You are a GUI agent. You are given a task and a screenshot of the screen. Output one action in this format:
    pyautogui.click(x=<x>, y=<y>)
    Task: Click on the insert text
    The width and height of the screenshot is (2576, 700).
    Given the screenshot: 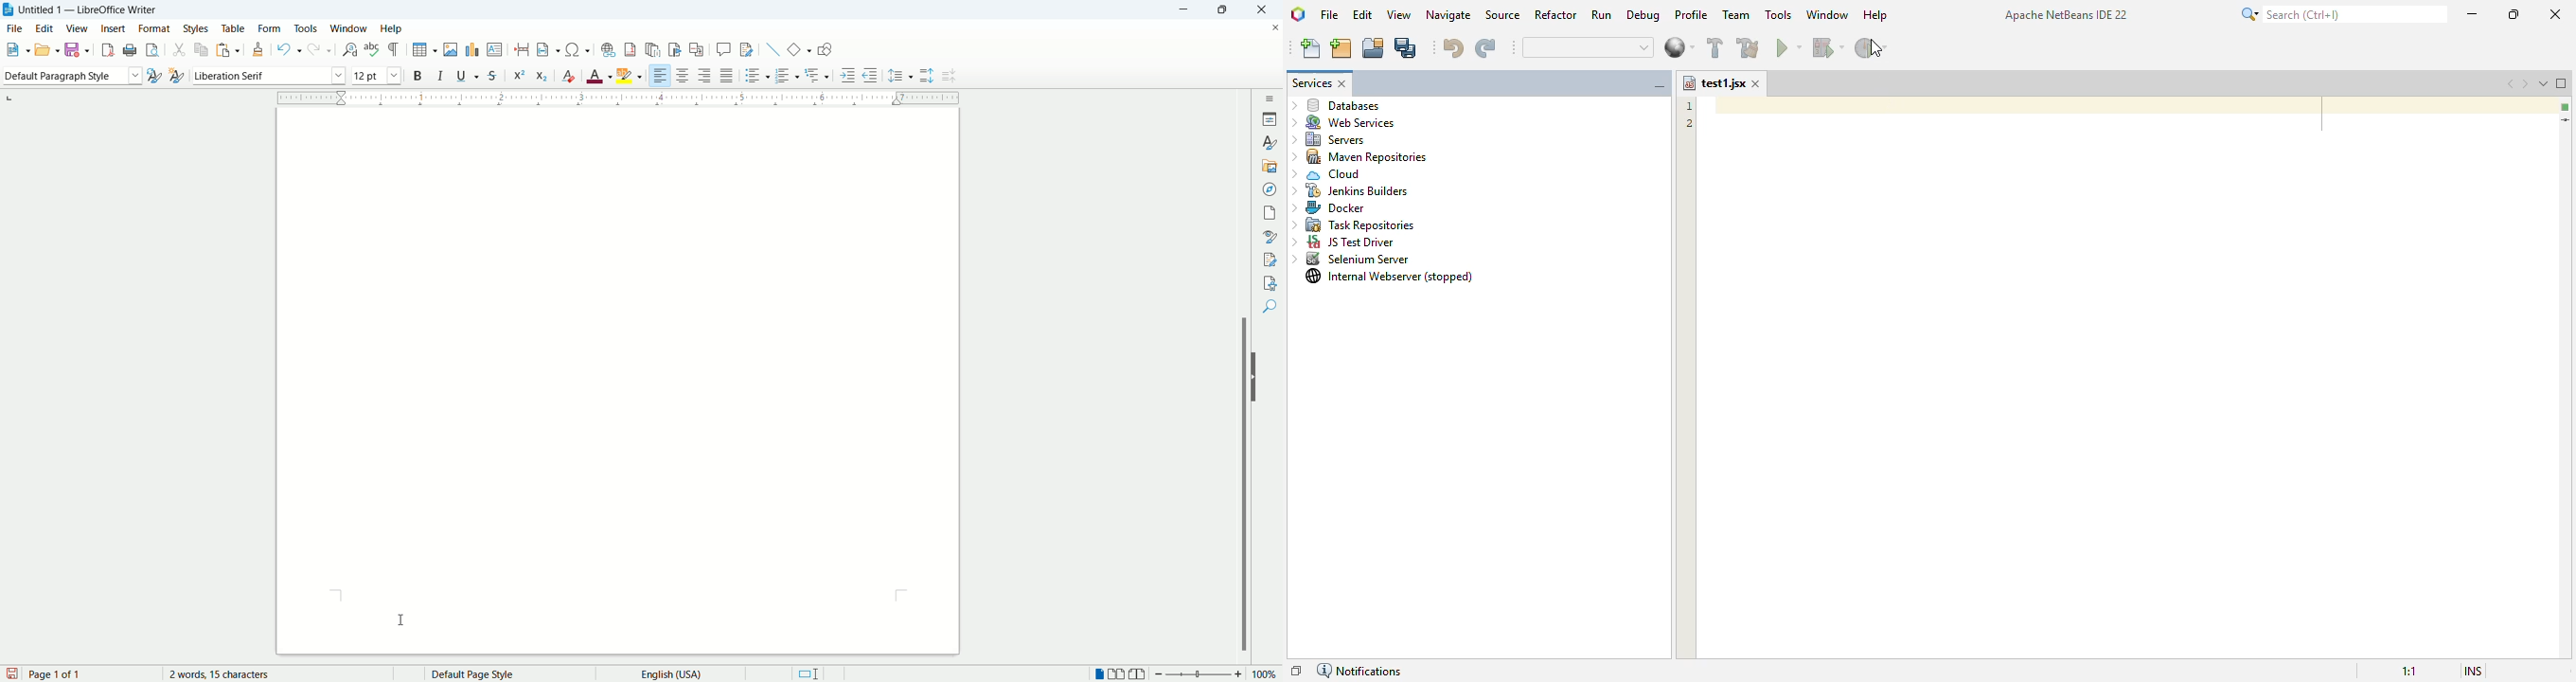 What is the action you would take?
    pyautogui.click(x=494, y=50)
    